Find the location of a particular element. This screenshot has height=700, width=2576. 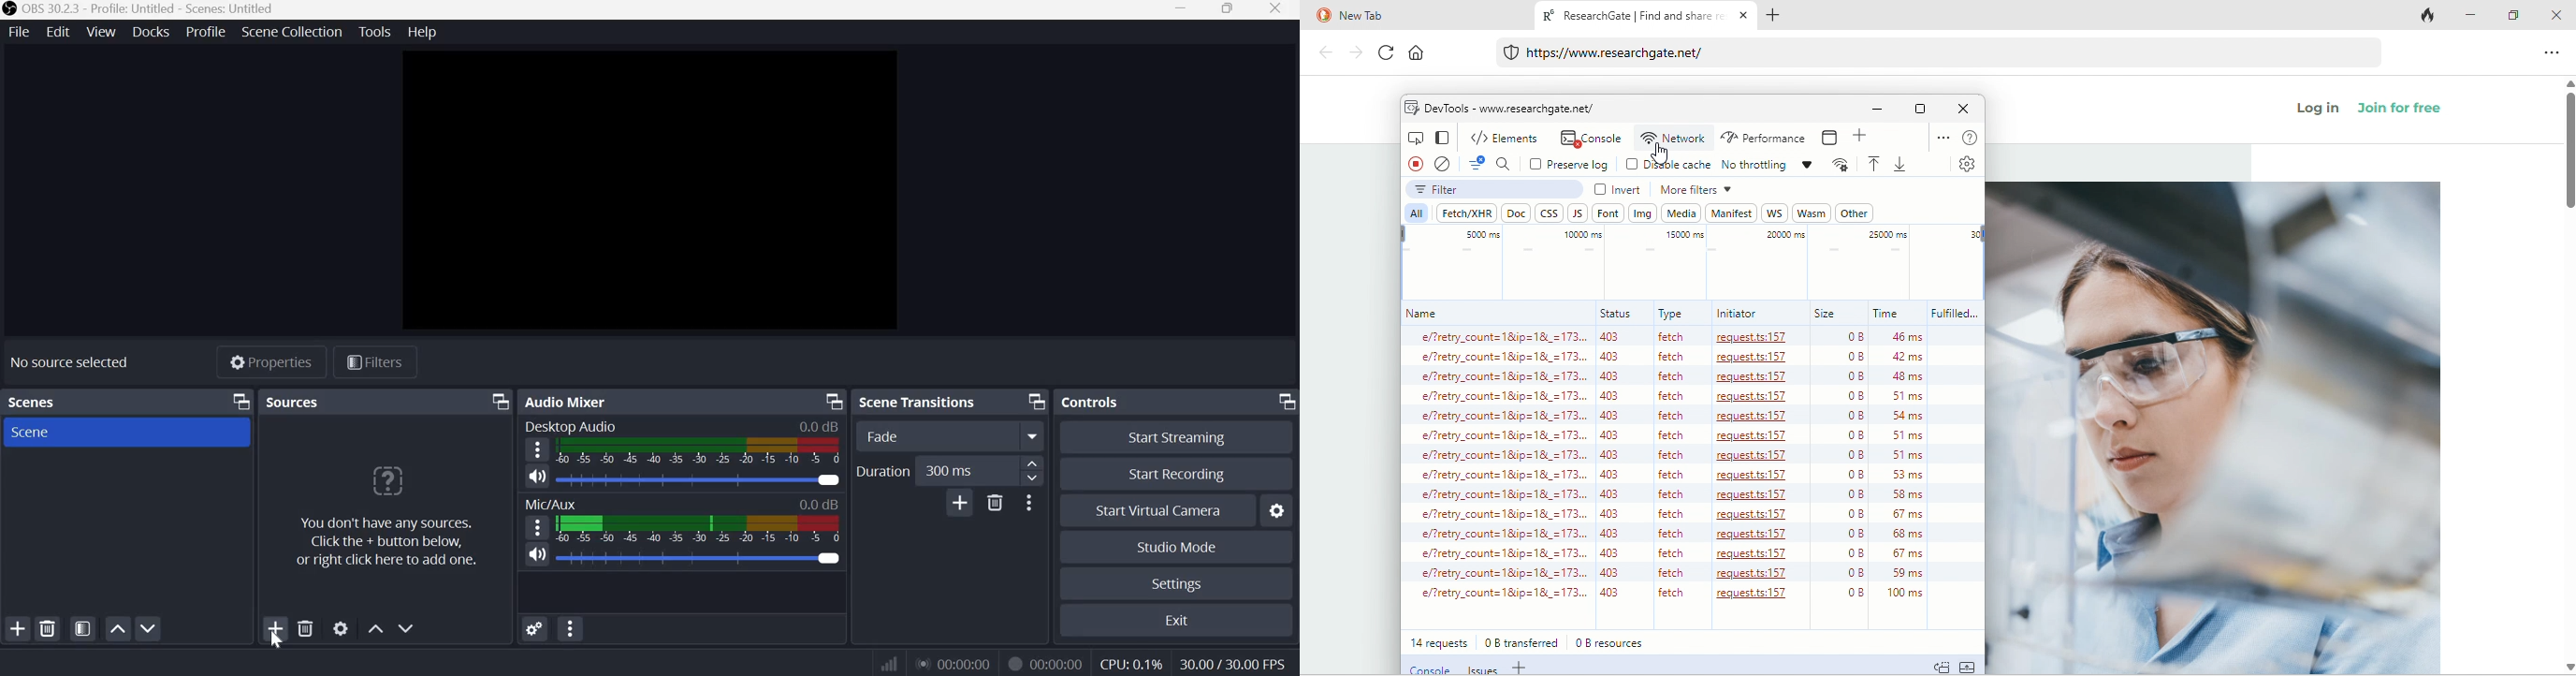

Audio mixer menu is located at coordinates (570, 629).